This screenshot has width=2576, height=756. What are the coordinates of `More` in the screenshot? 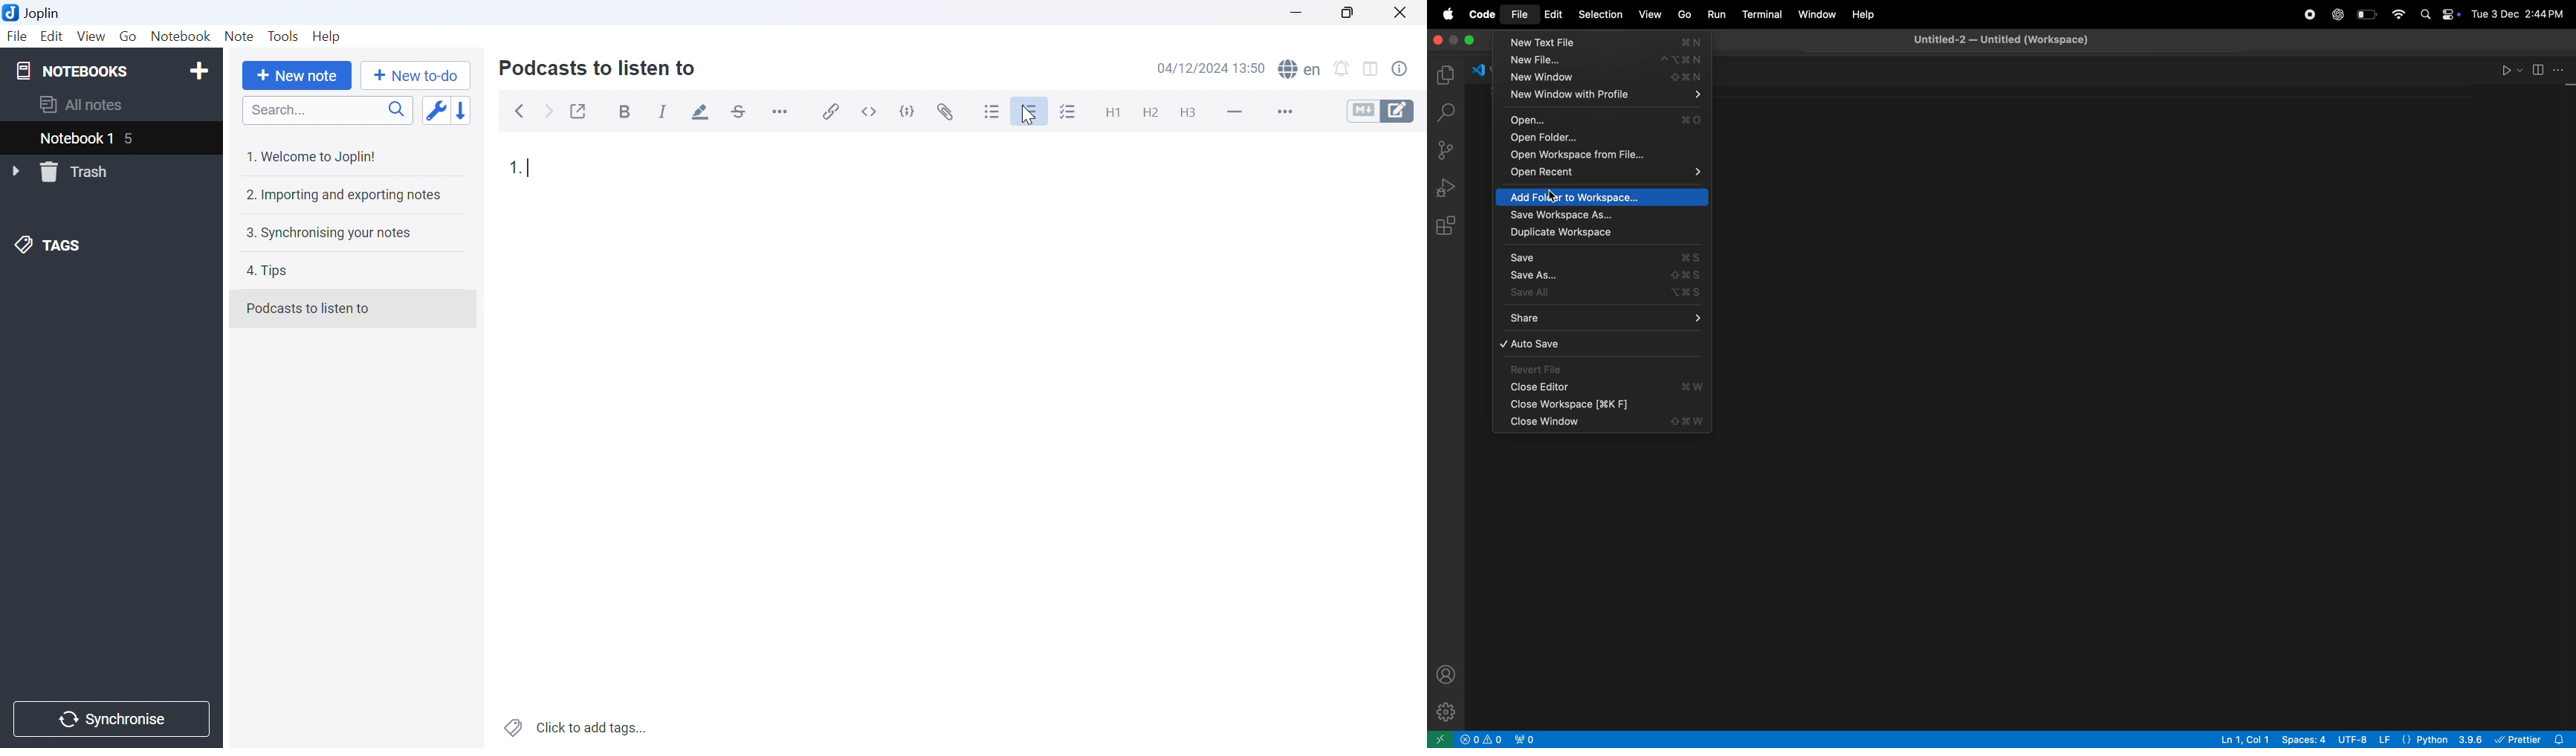 It's located at (1283, 111).